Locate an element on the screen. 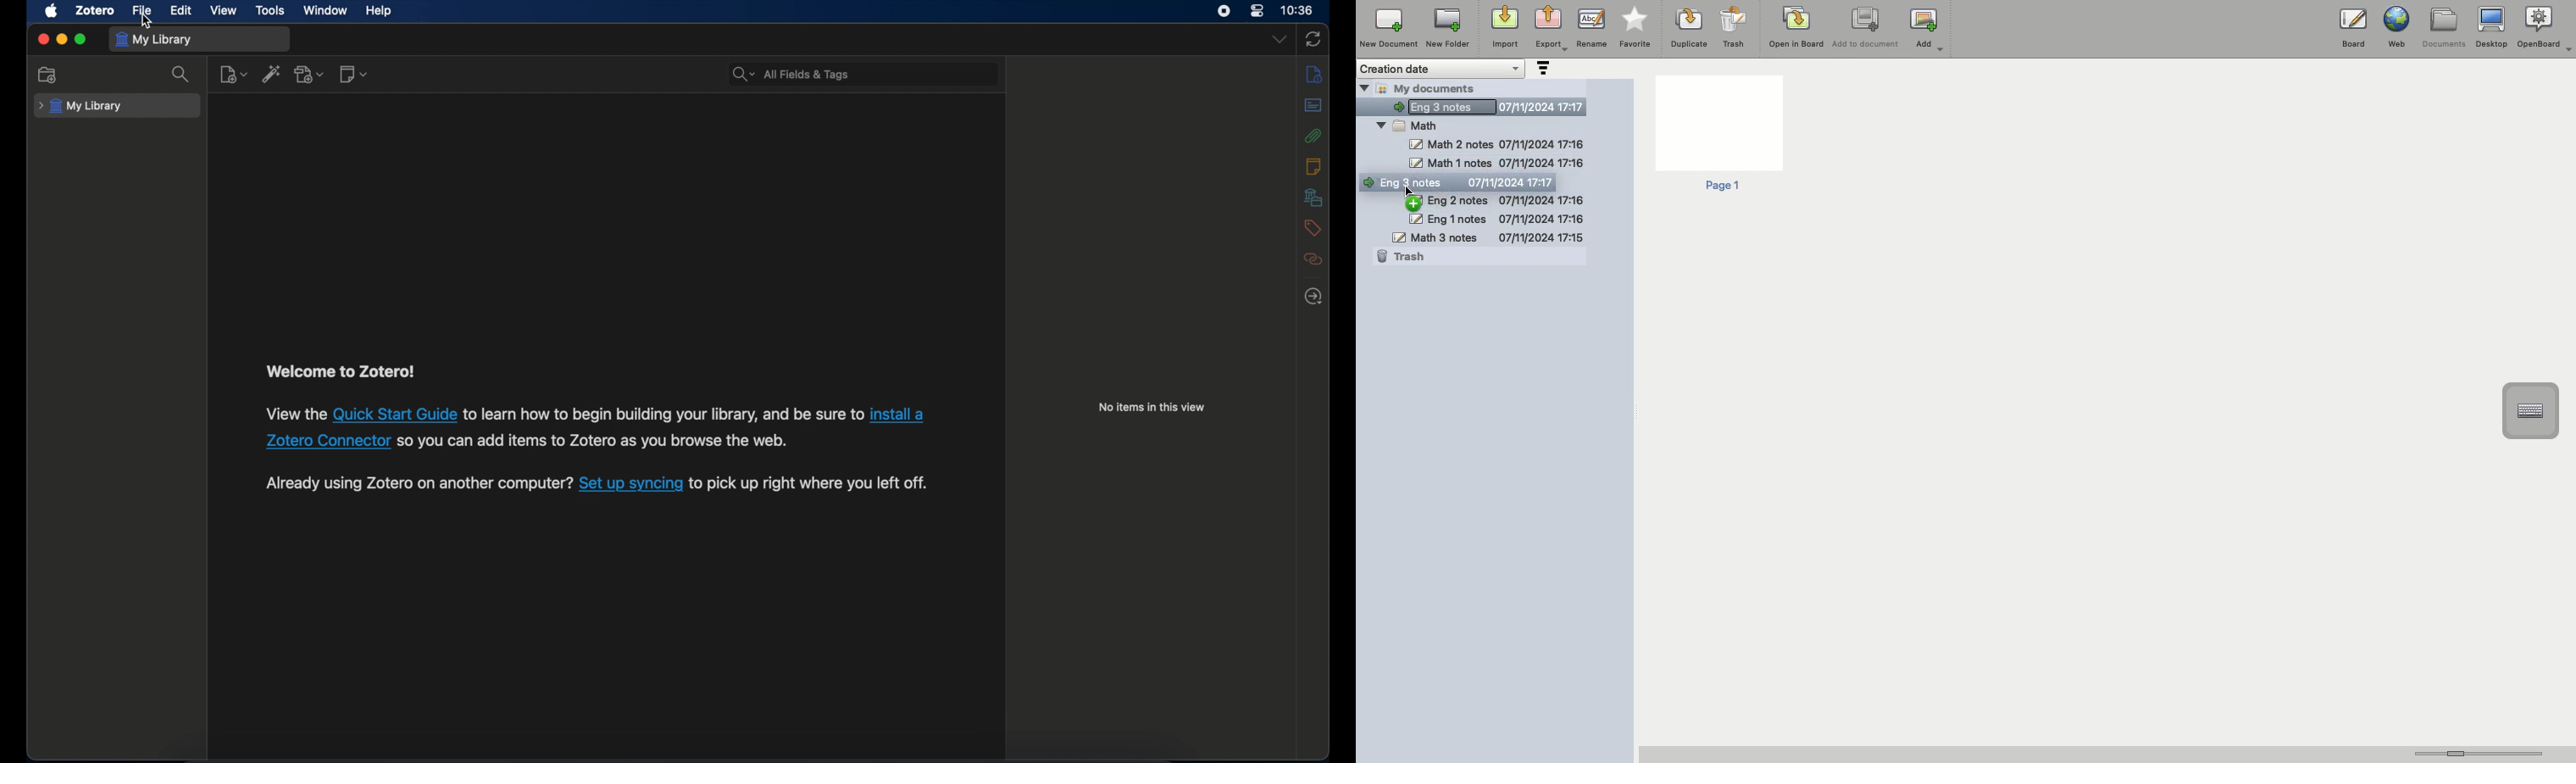 This screenshot has width=2576, height=784. attachments is located at coordinates (1313, 136).